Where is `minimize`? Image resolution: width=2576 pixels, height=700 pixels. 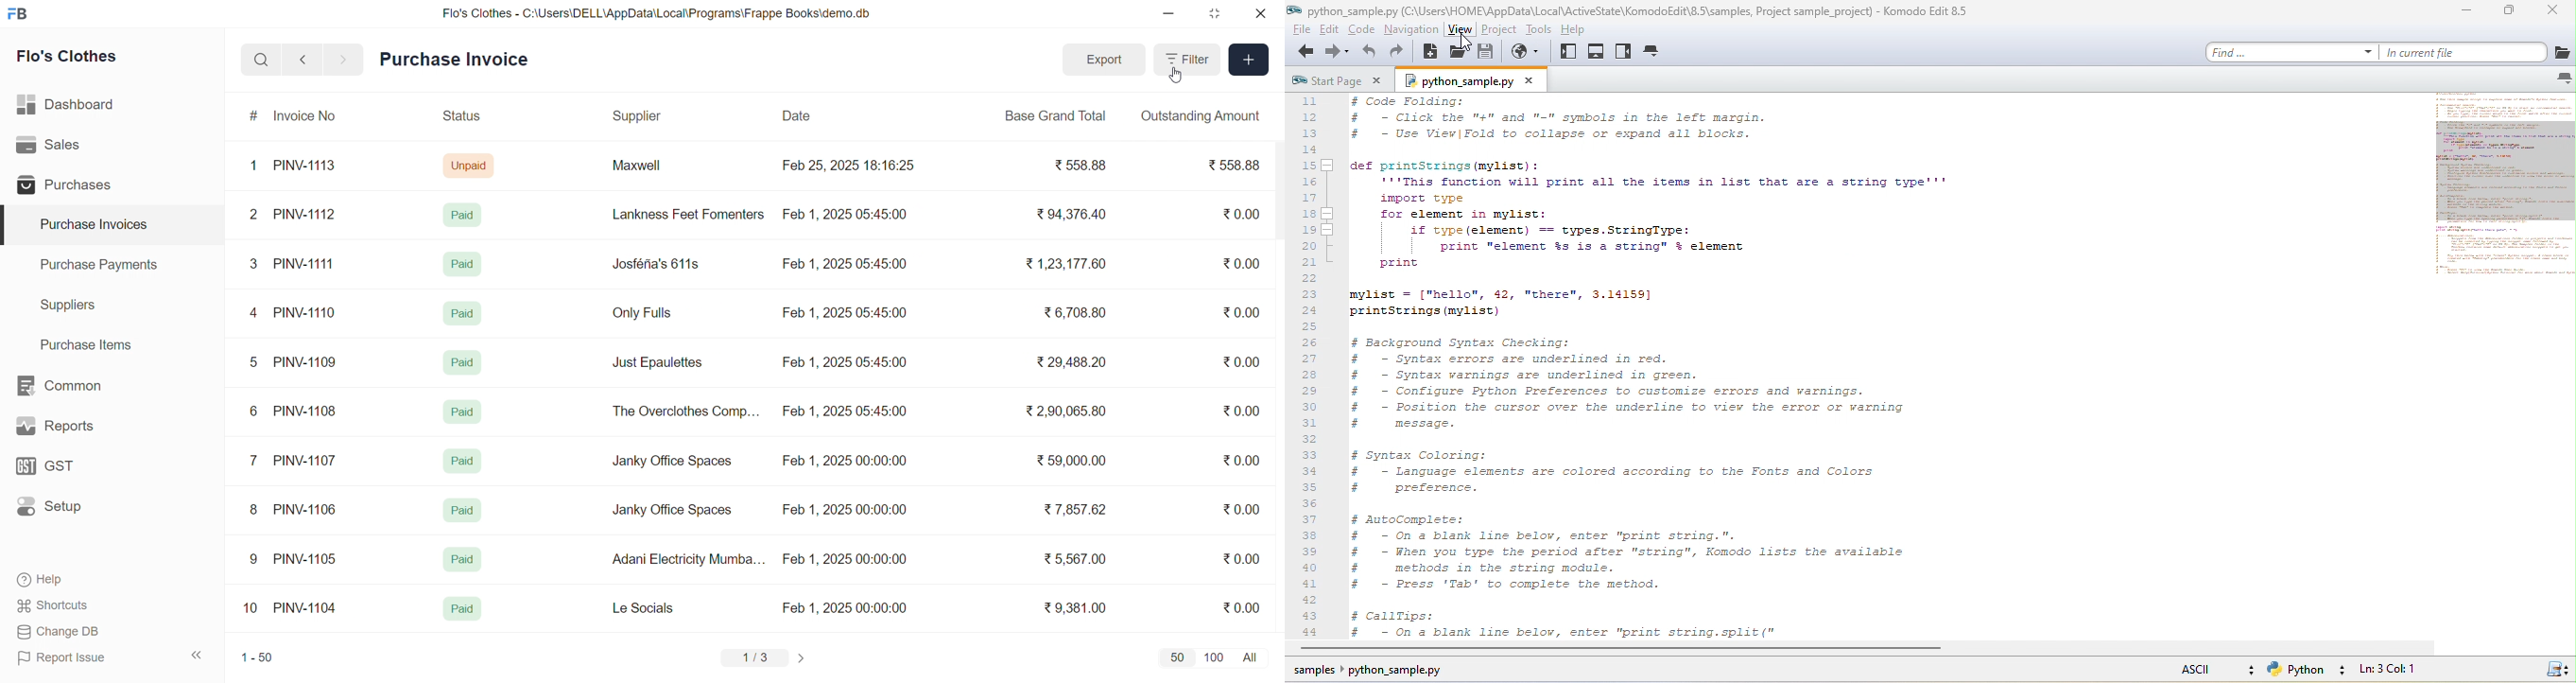 minimize is located at coordinates (1170, 14).